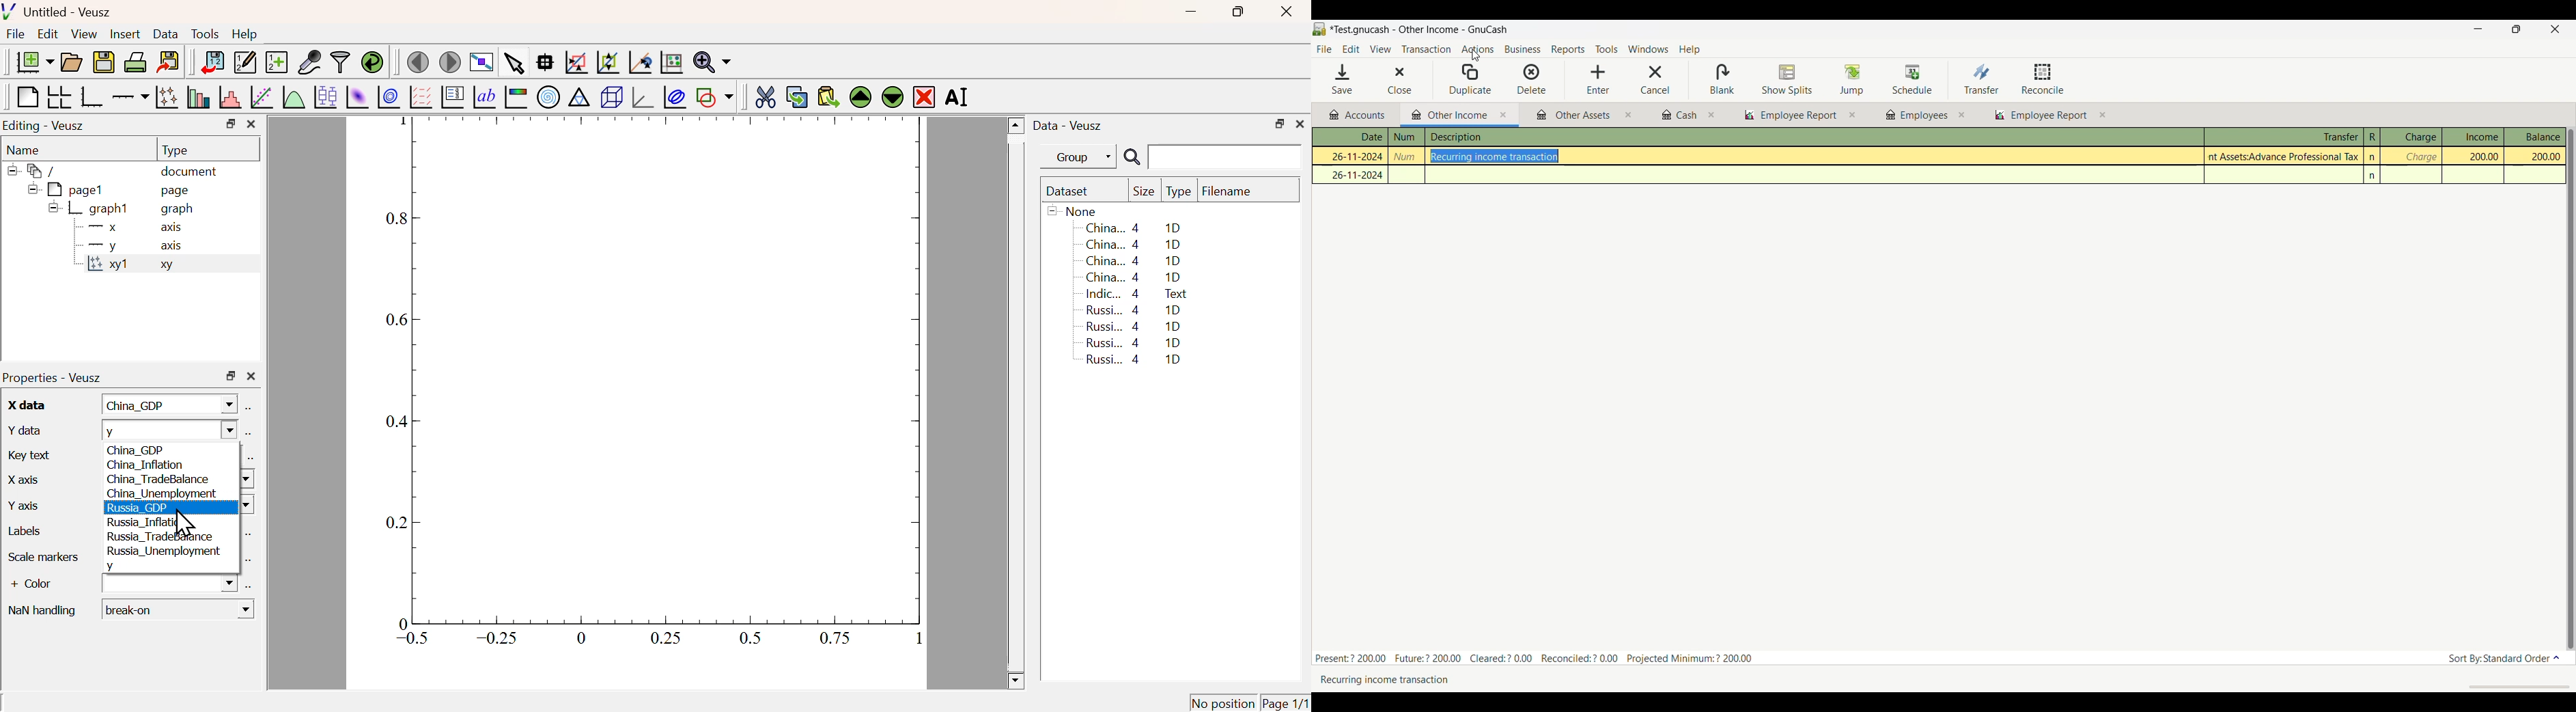  What do you see at coordinates (2411, 137) in the screenshot?
I see `Charge column` at bounding box center [2411, 137].